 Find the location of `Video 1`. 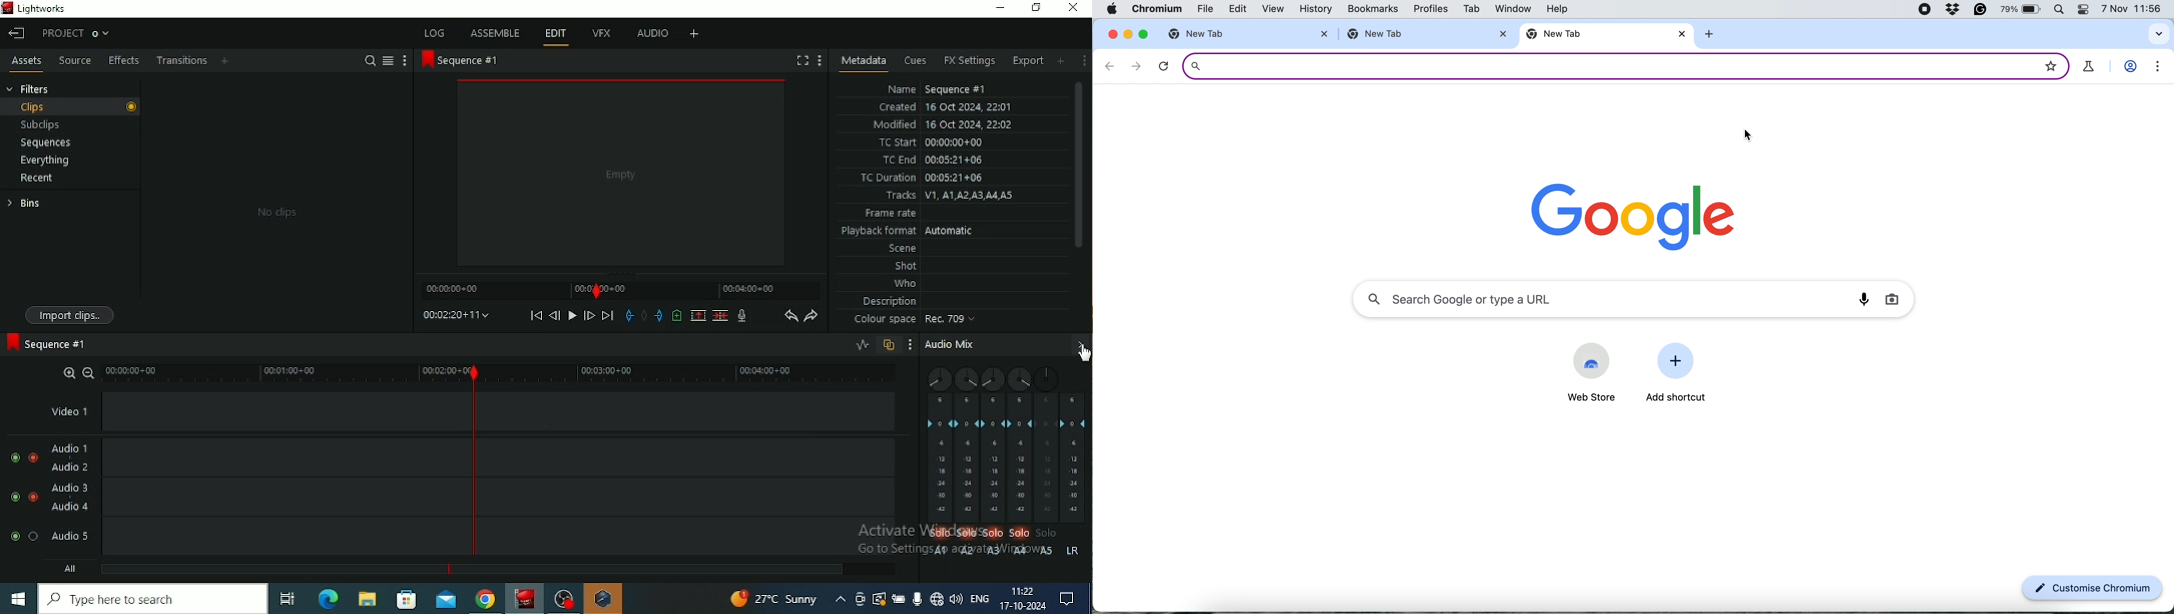

Video 1 is located at coordinates (478, 411).